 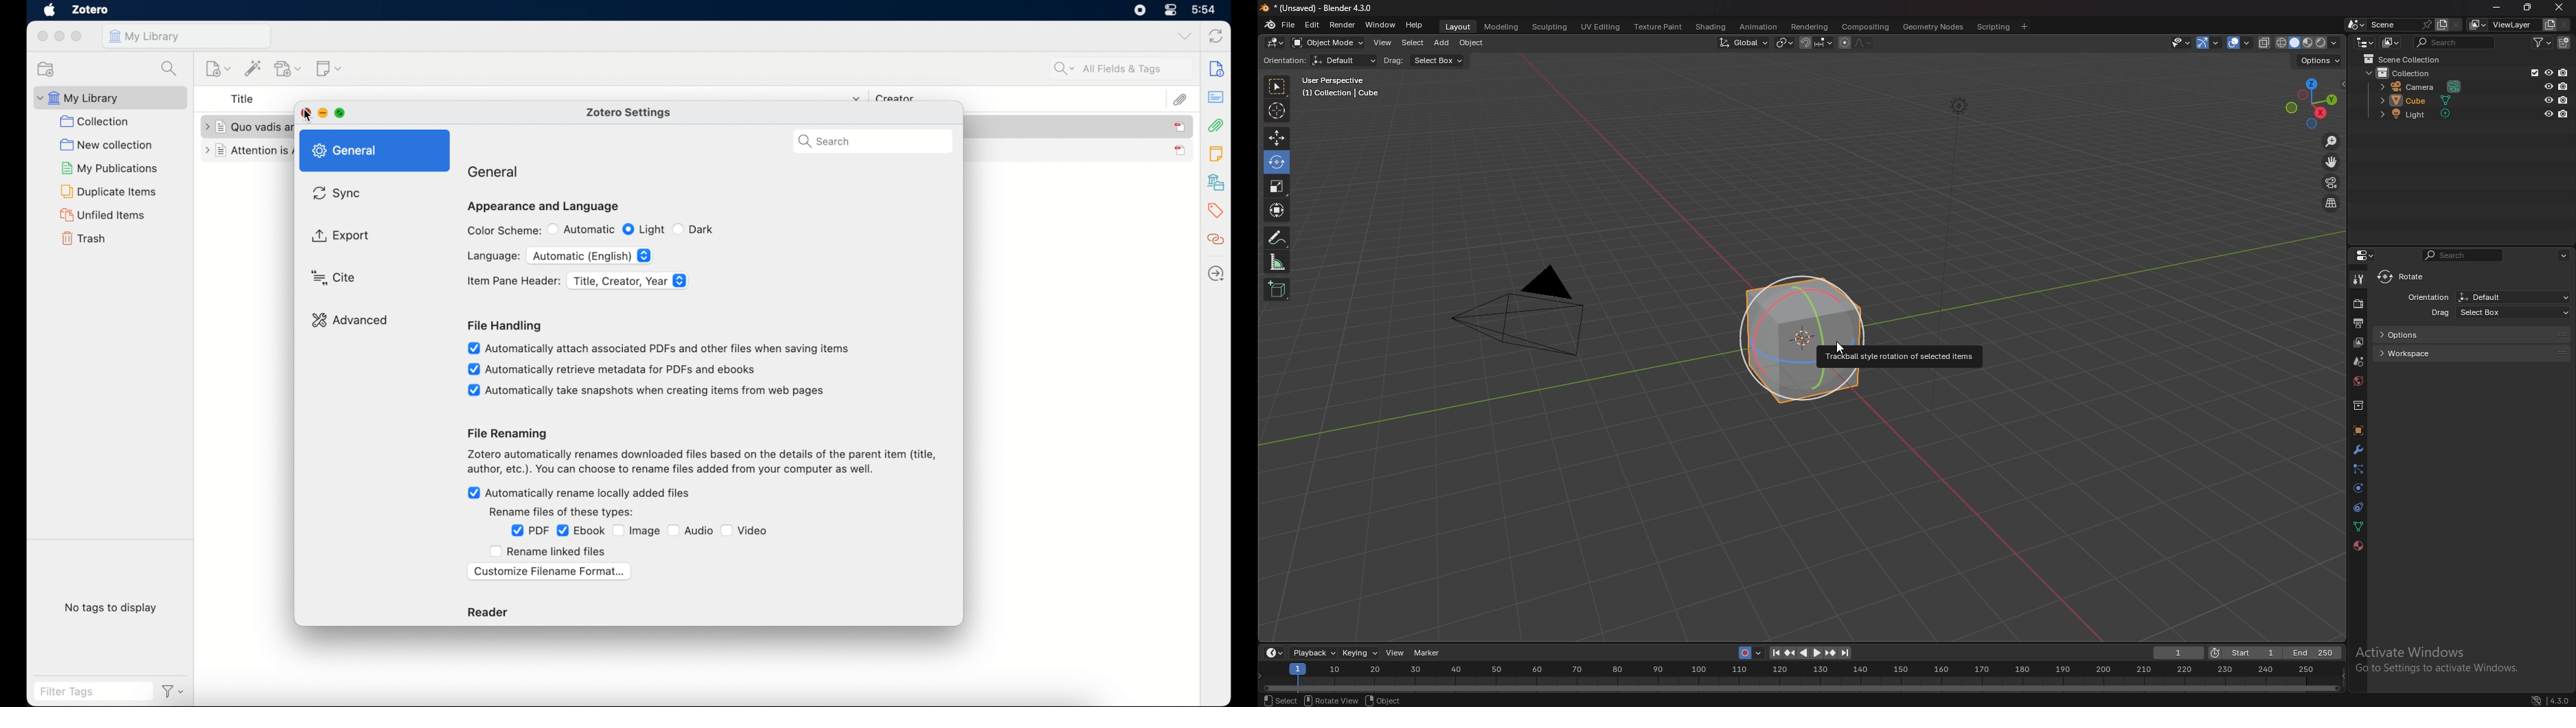 What do you see at coordinates (1441, 43) in the screenshot?
I see `add` at bounding box center [1441, 43].